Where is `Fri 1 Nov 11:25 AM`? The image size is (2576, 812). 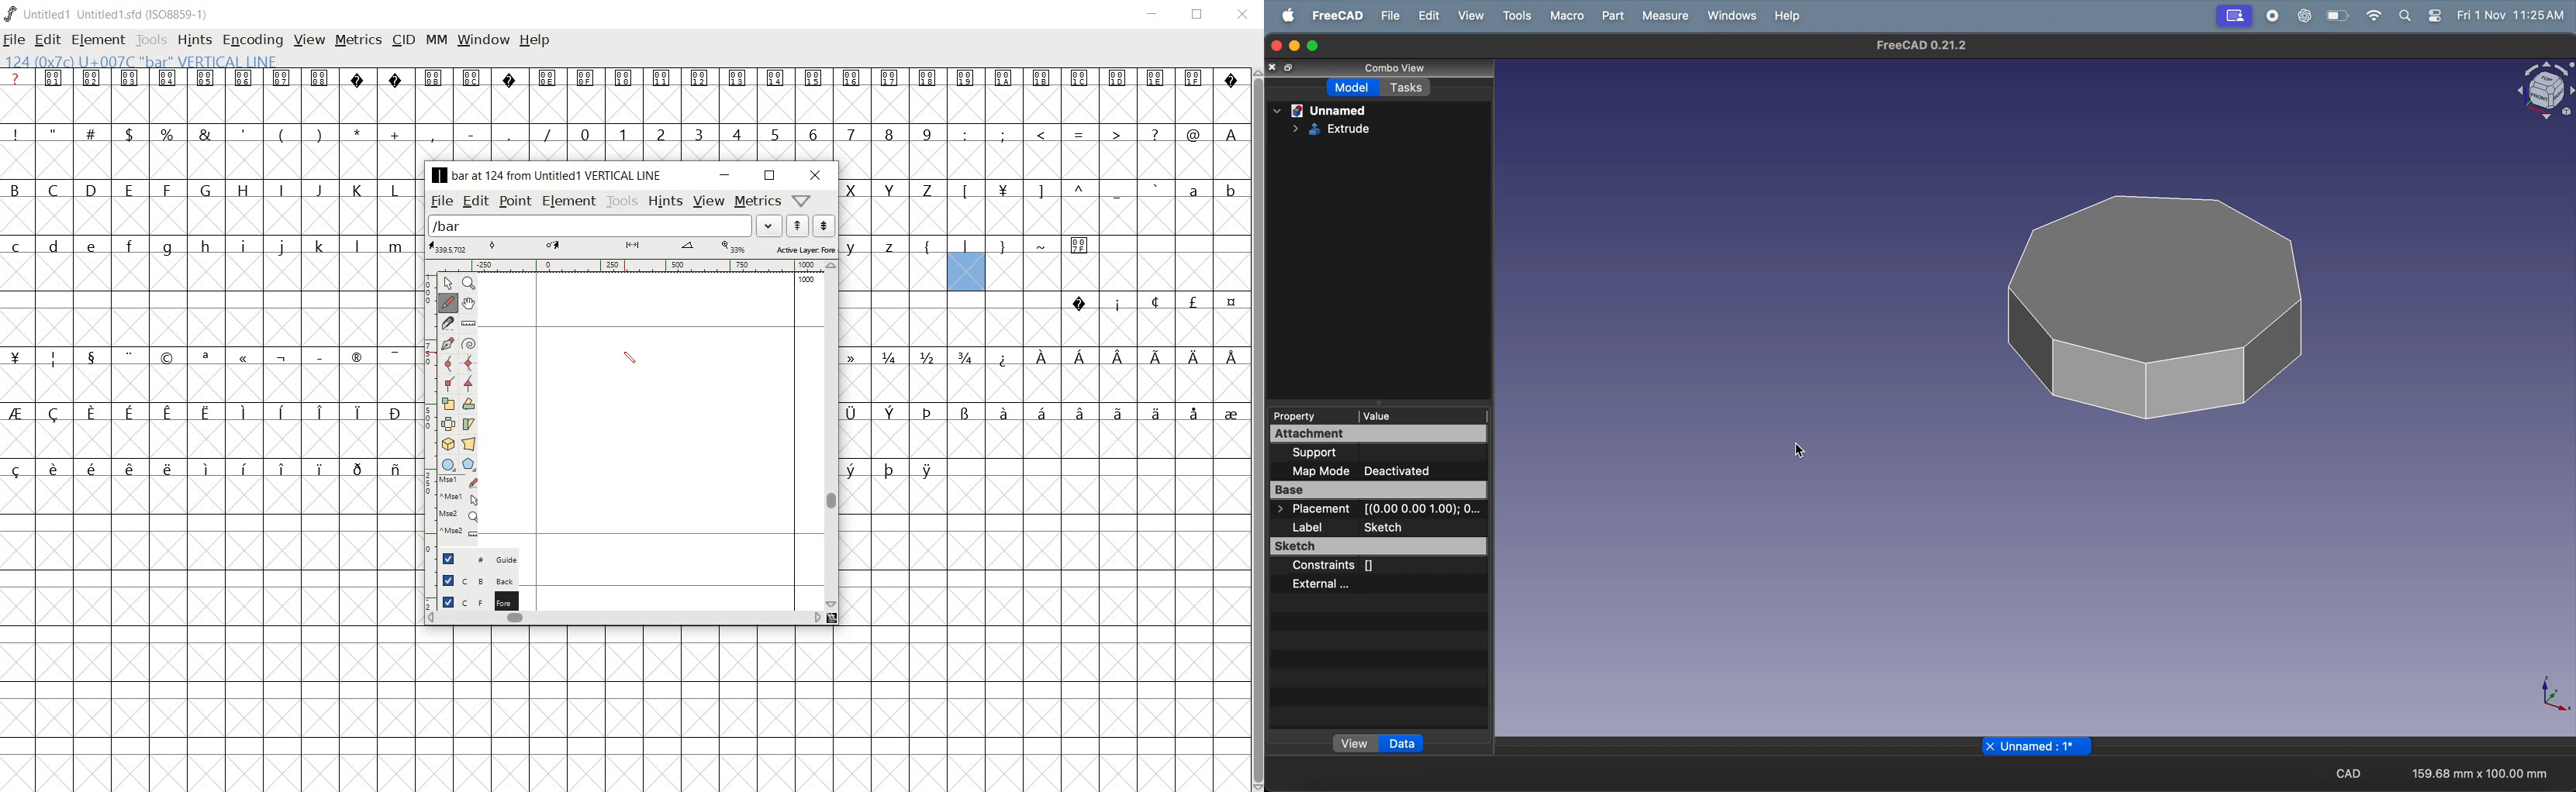 Fri 1 Nov 11:25 AM is located at coordinates (2512, 16).